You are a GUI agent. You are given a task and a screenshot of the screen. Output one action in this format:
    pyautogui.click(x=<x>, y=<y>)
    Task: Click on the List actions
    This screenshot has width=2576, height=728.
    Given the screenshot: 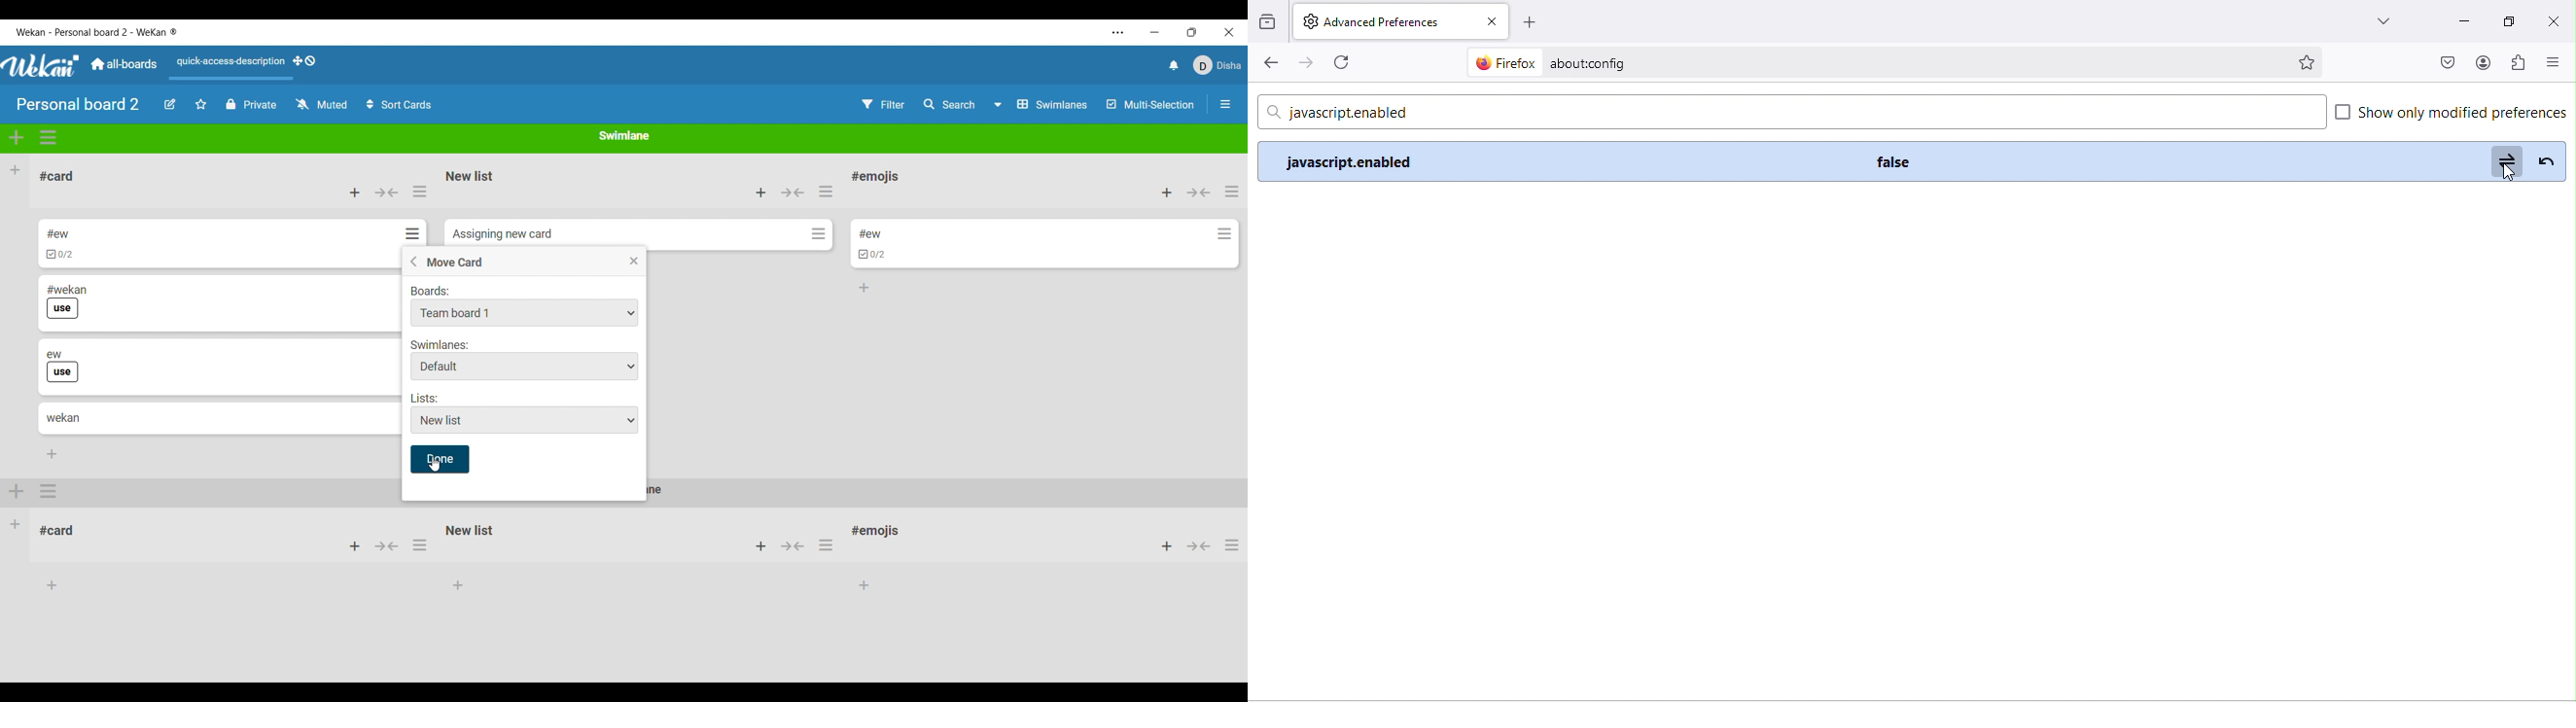 What is the action you would take?
    pyautogui.click(x=420, y=191)
    